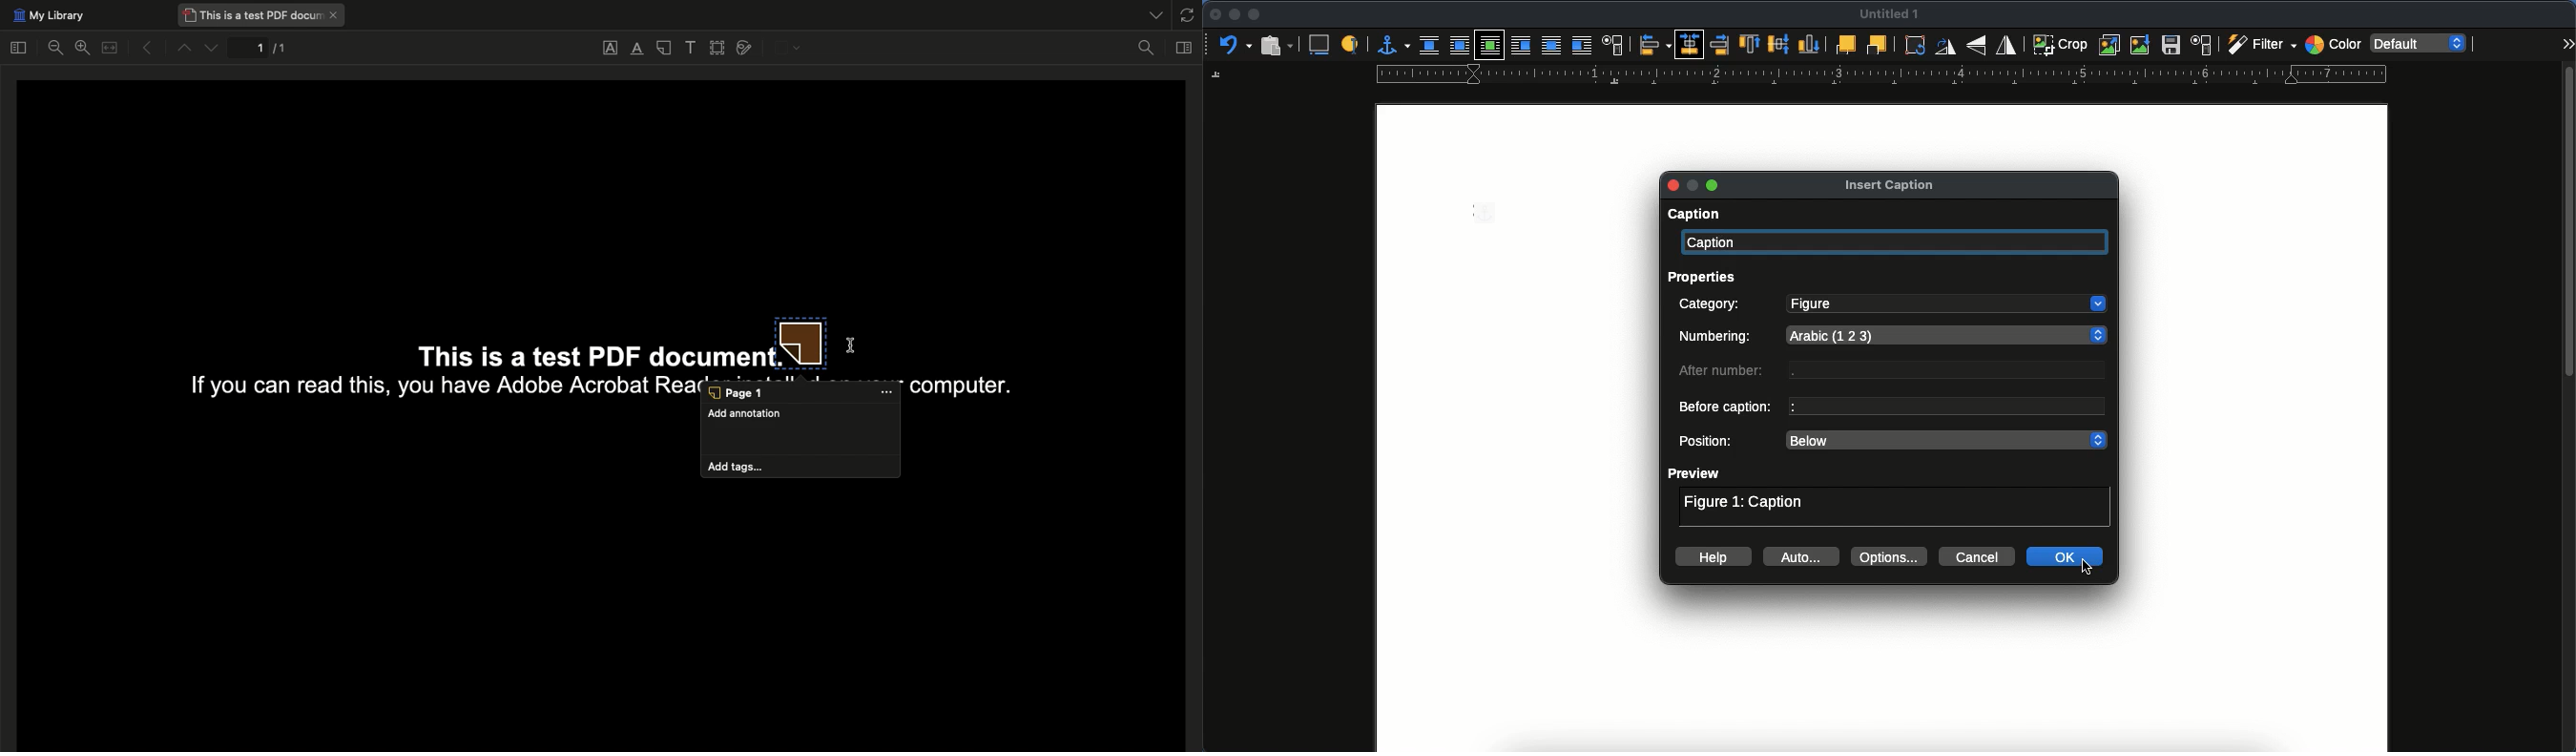 This screenshot has height=756, width=2576. I want to click on Zoom in, so click(82, 48).